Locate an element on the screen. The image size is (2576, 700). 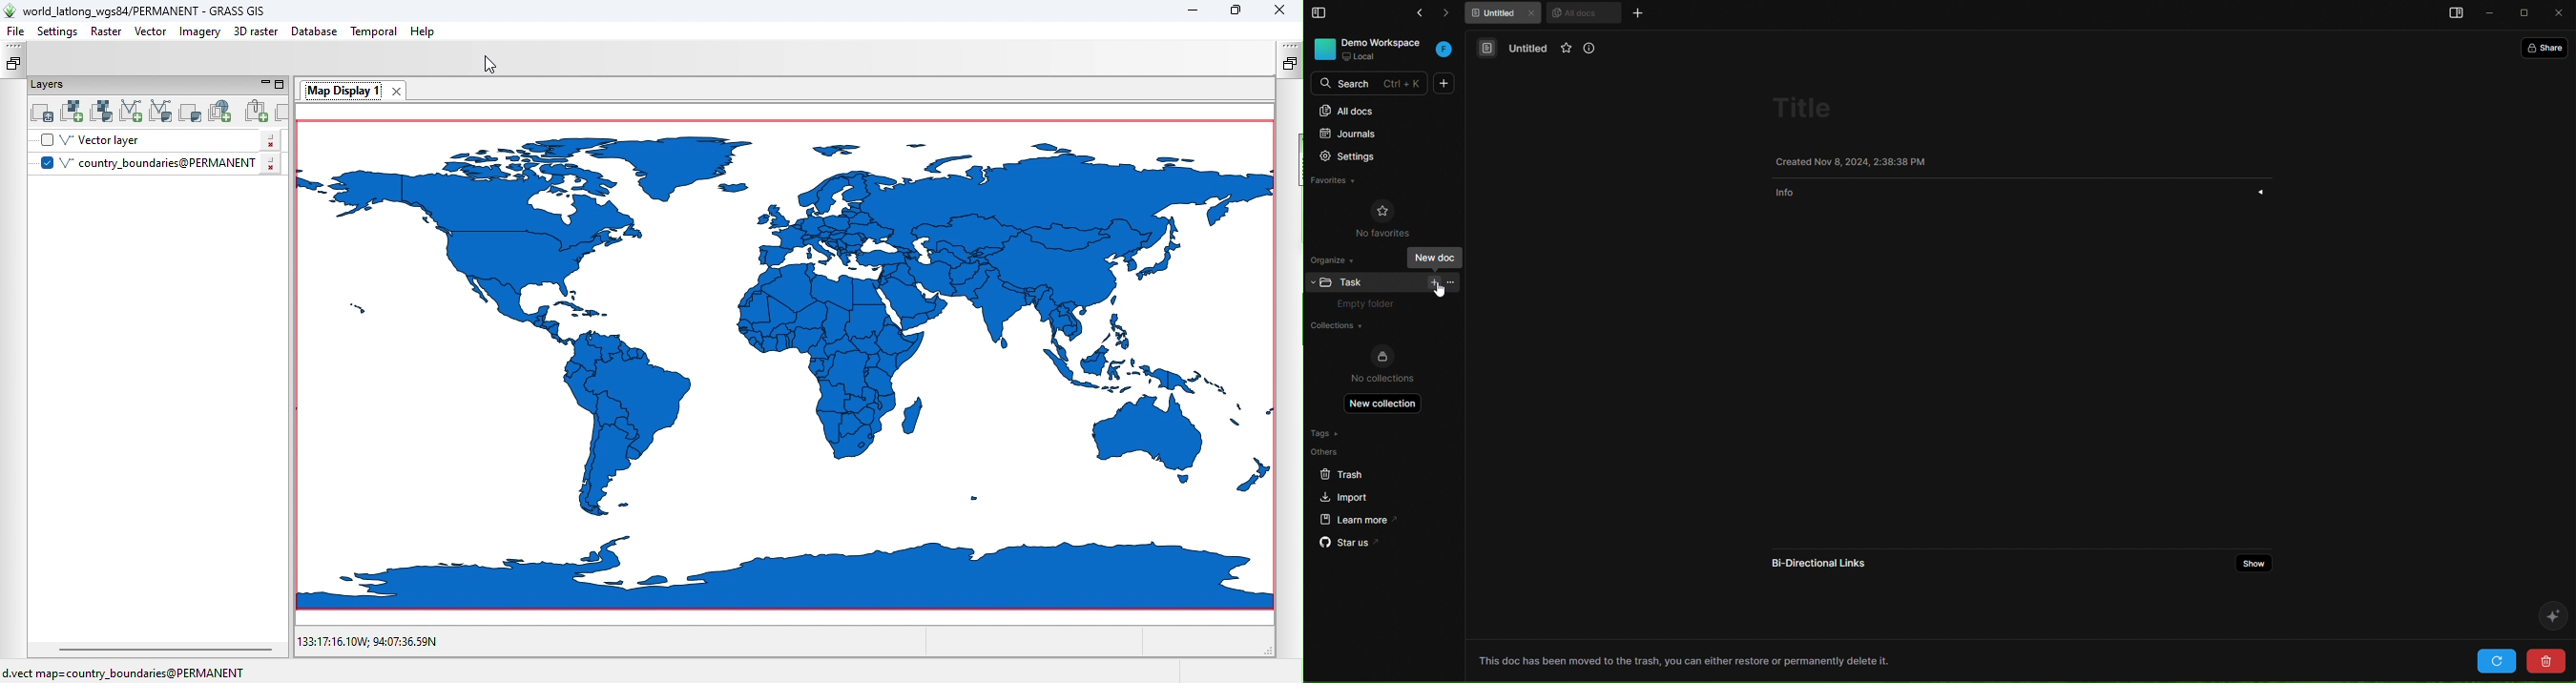
all docs is located at coordinates (1381, 110).